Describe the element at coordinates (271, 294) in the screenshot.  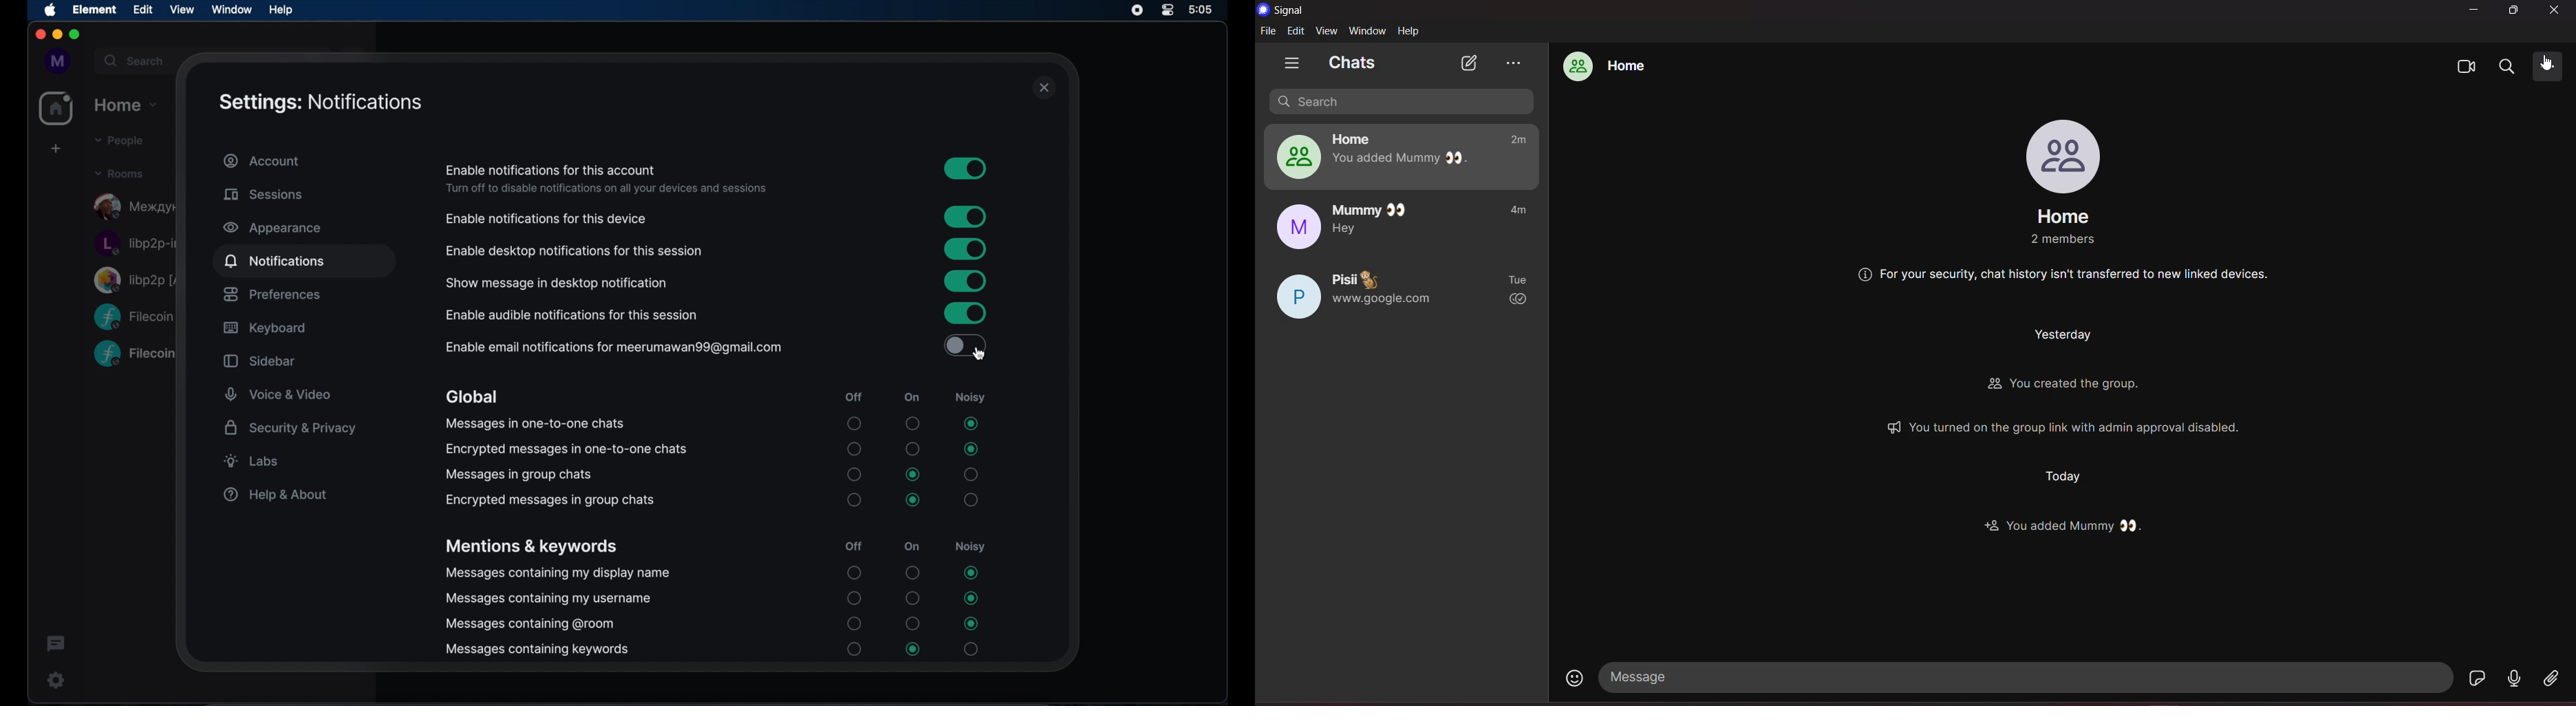
I see `preferences` at that location.